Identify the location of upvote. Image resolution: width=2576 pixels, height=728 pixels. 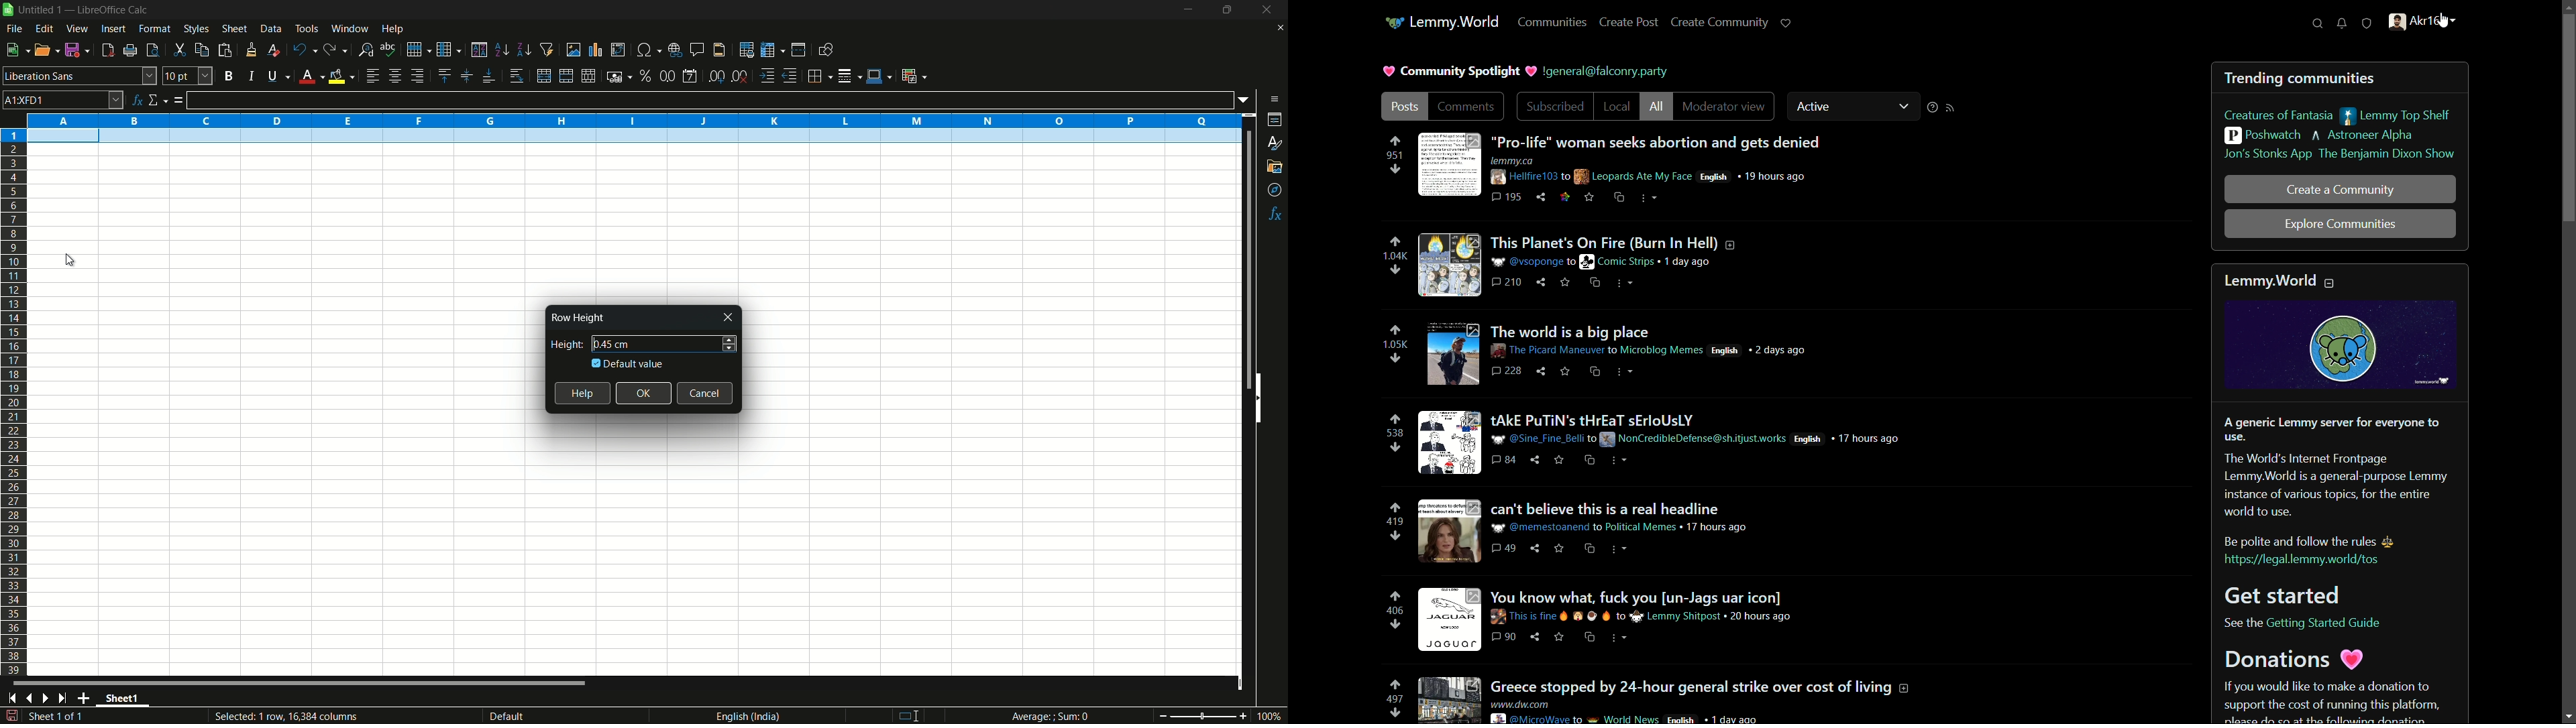
(1395, 141).